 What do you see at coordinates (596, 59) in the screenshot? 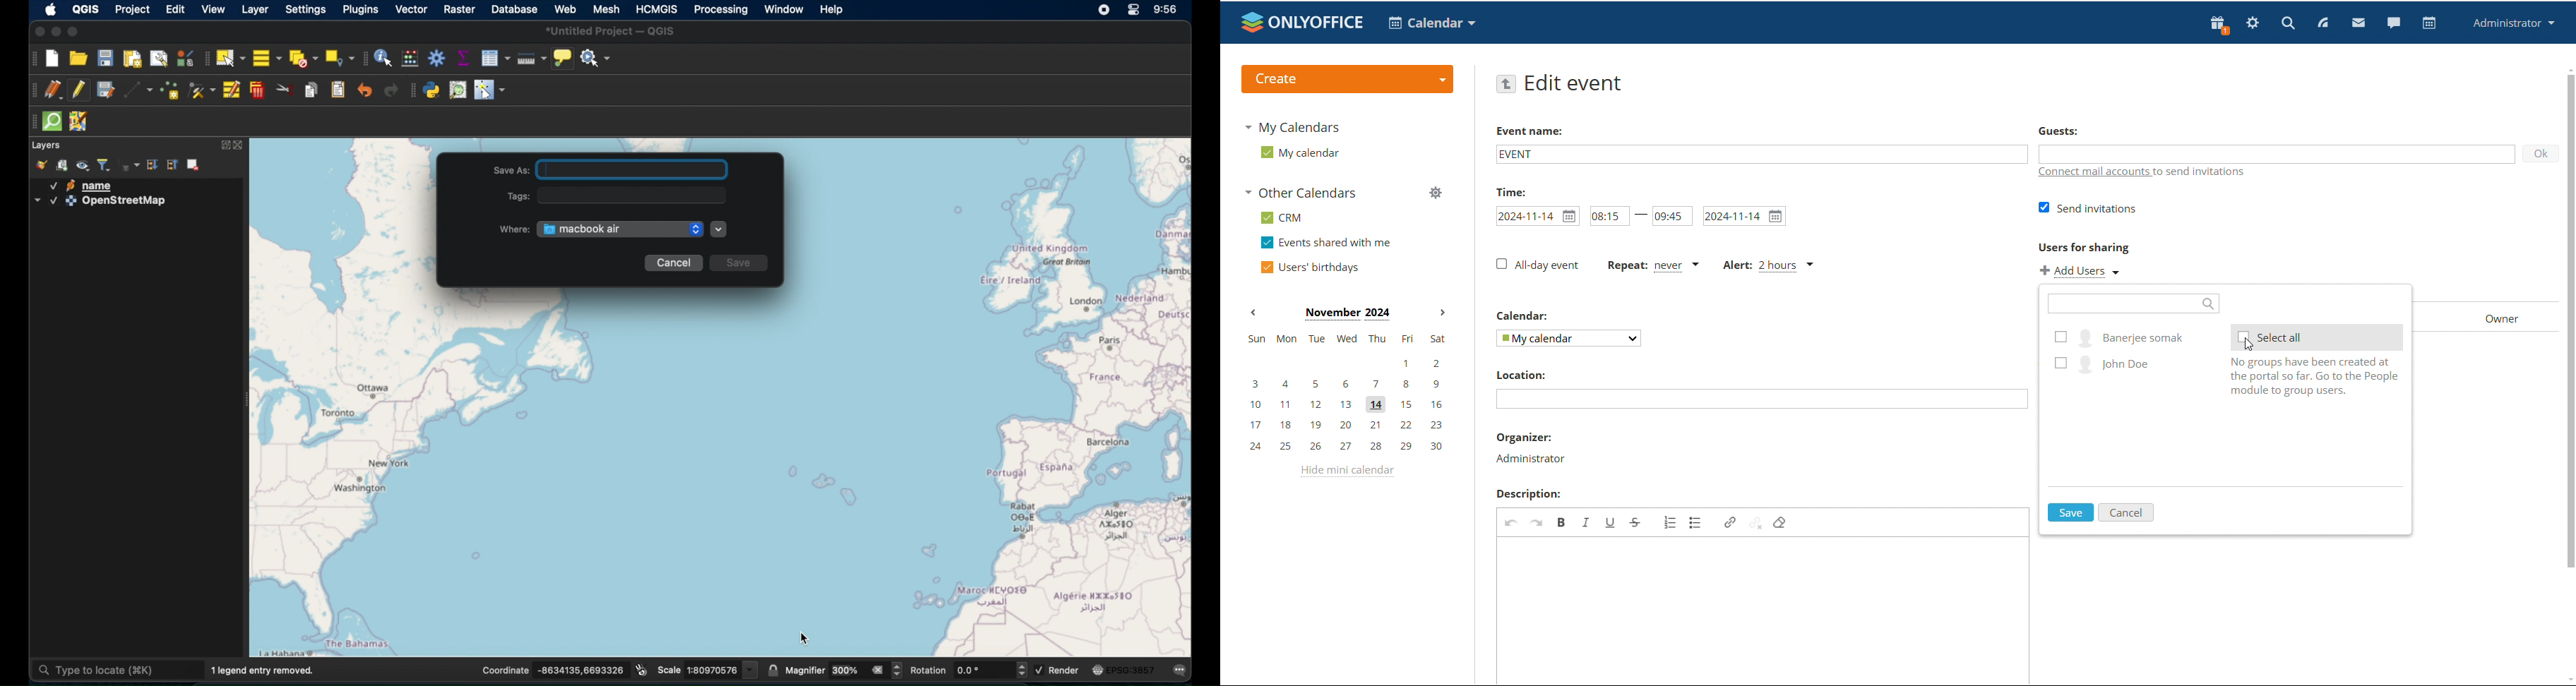
I see `no action selected` at bounding box center [596, 59].